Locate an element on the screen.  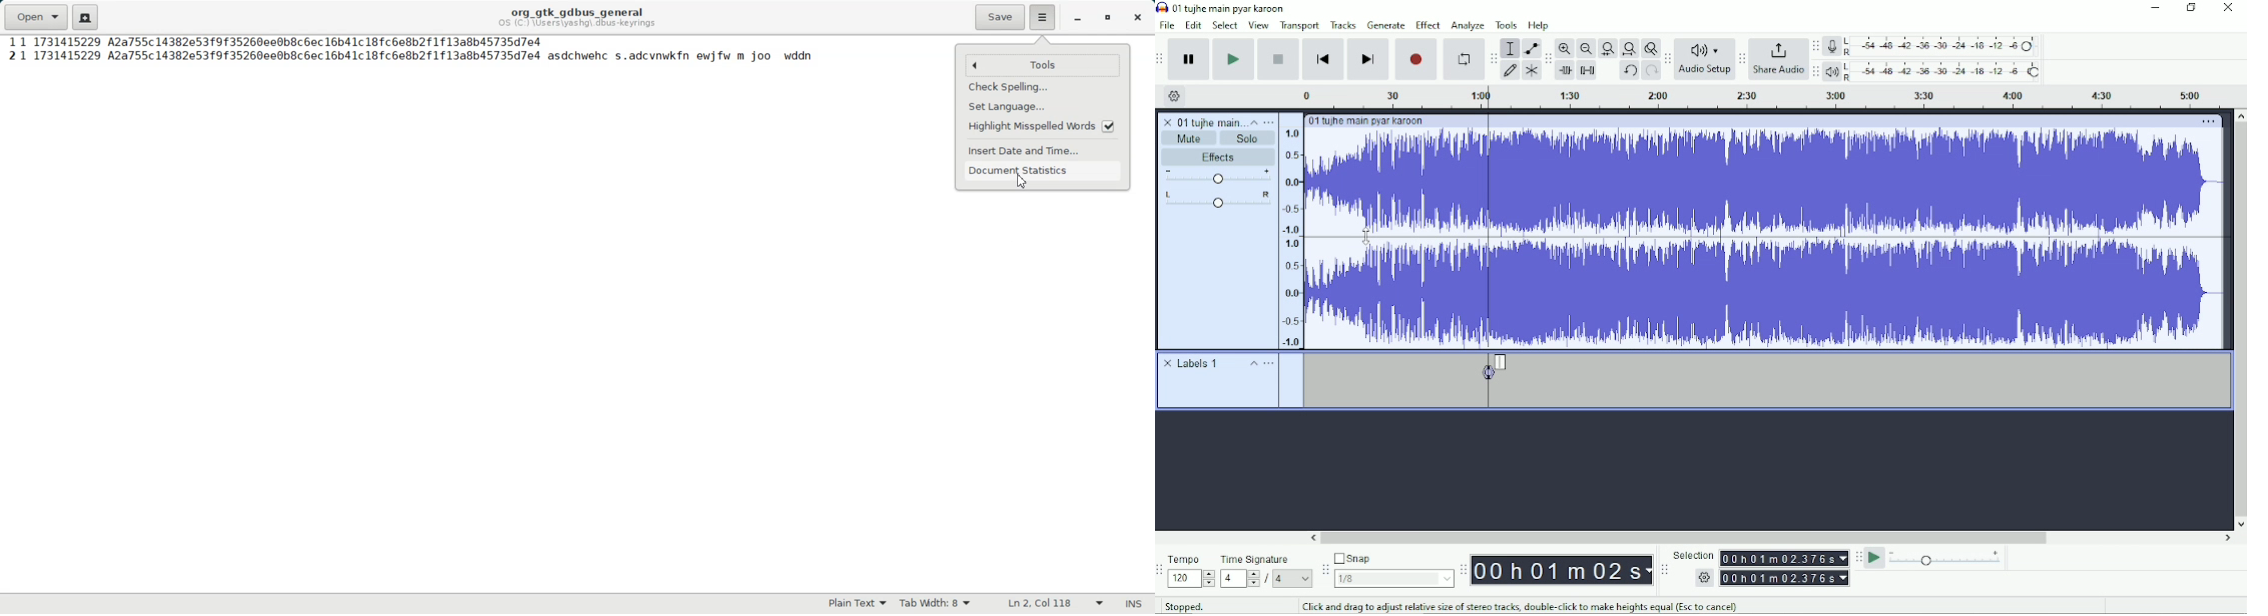
Timeline is located at coordinates (1764, 97).